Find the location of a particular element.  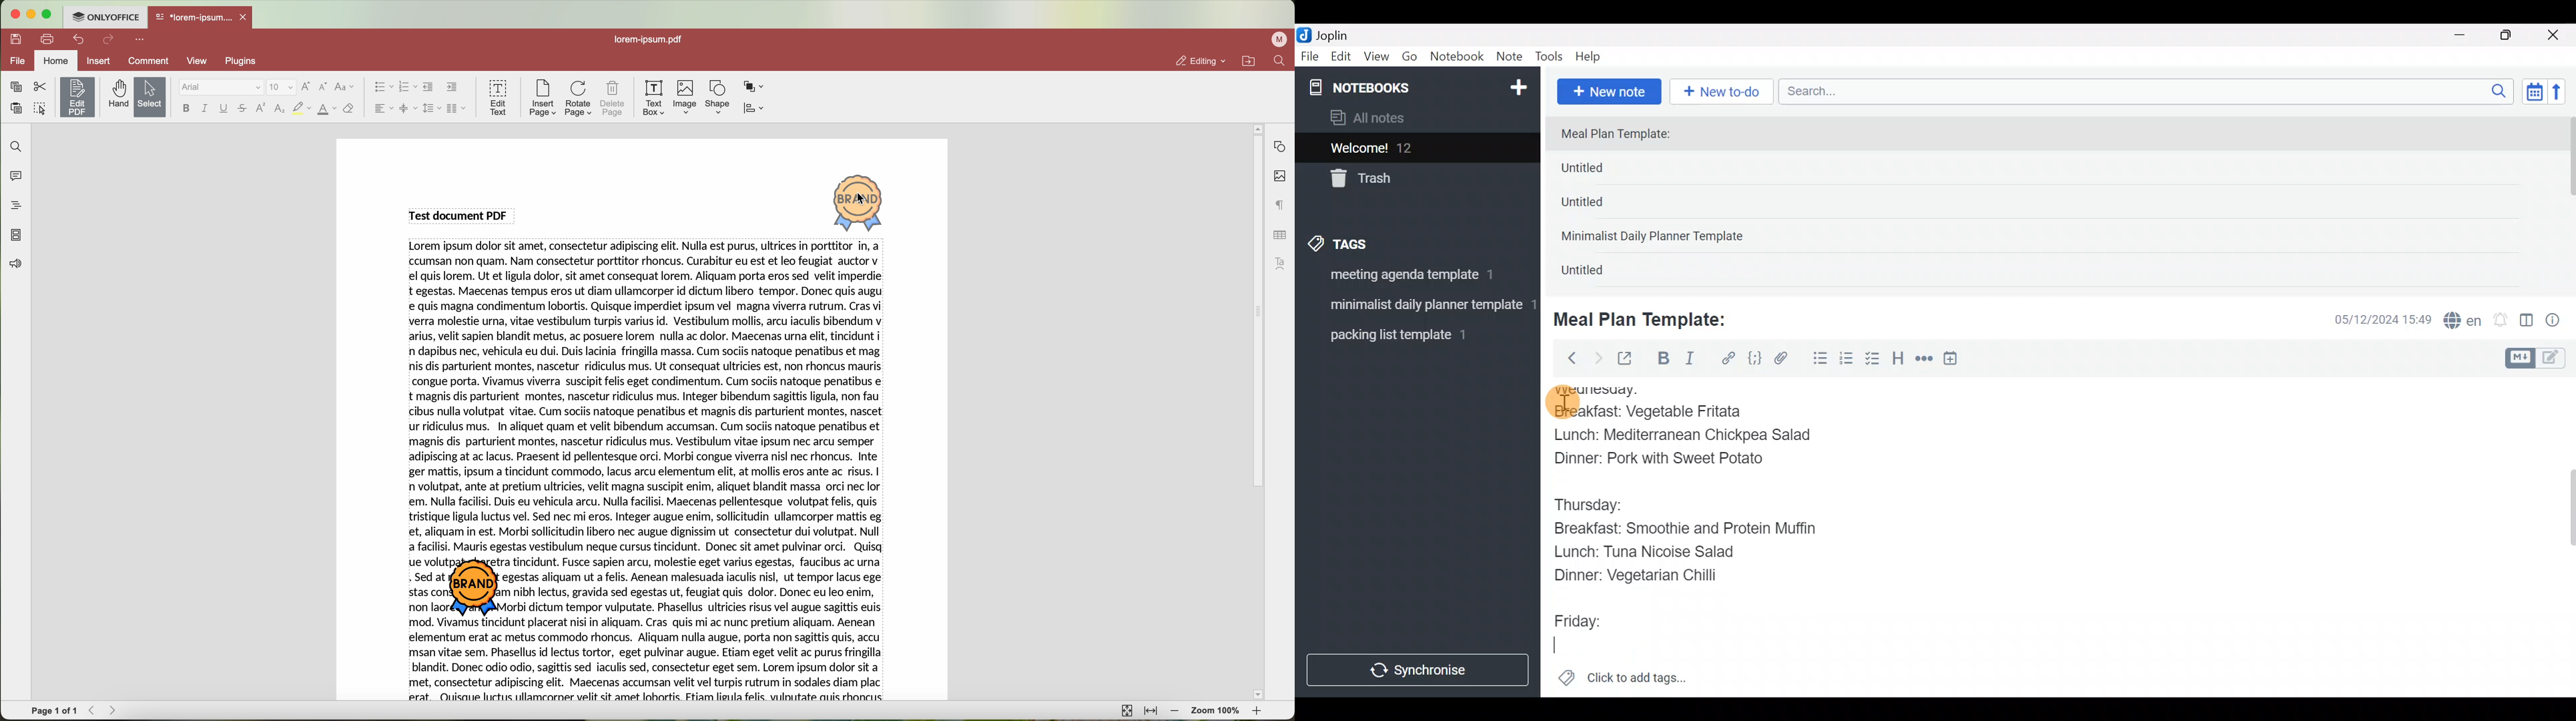

find is located at coordinates (1280, 60).